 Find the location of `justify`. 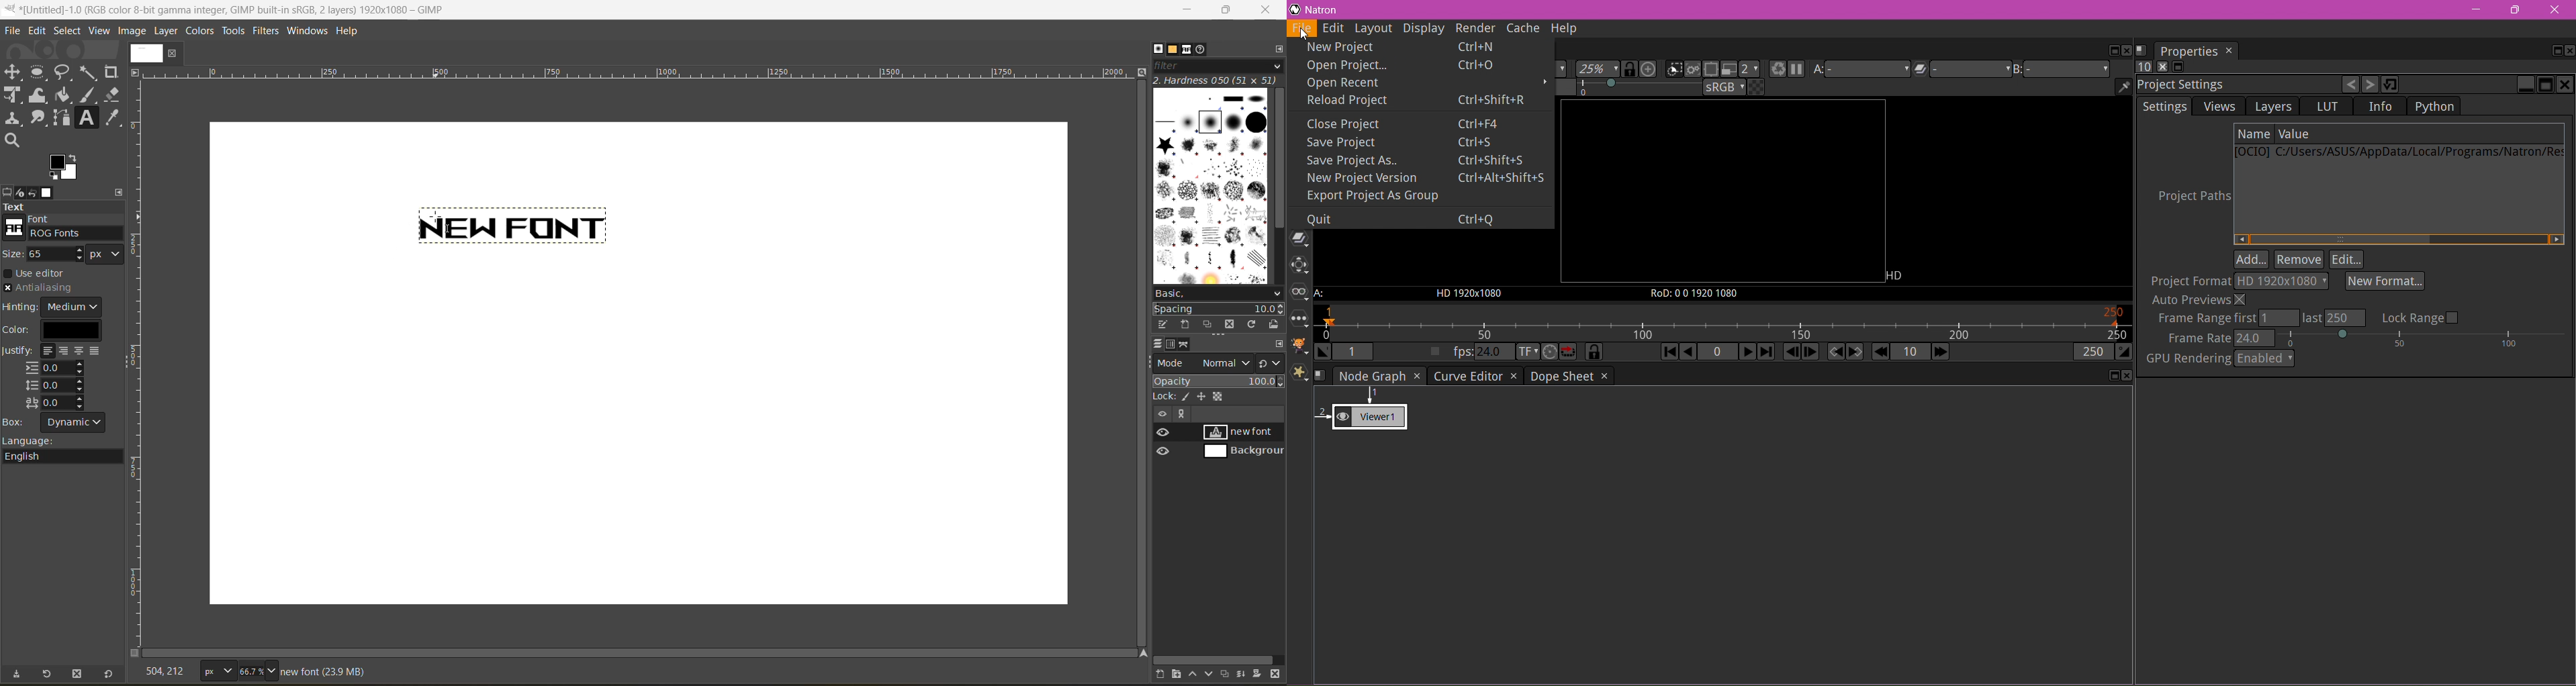

justify is located at coordinates (56, 379).